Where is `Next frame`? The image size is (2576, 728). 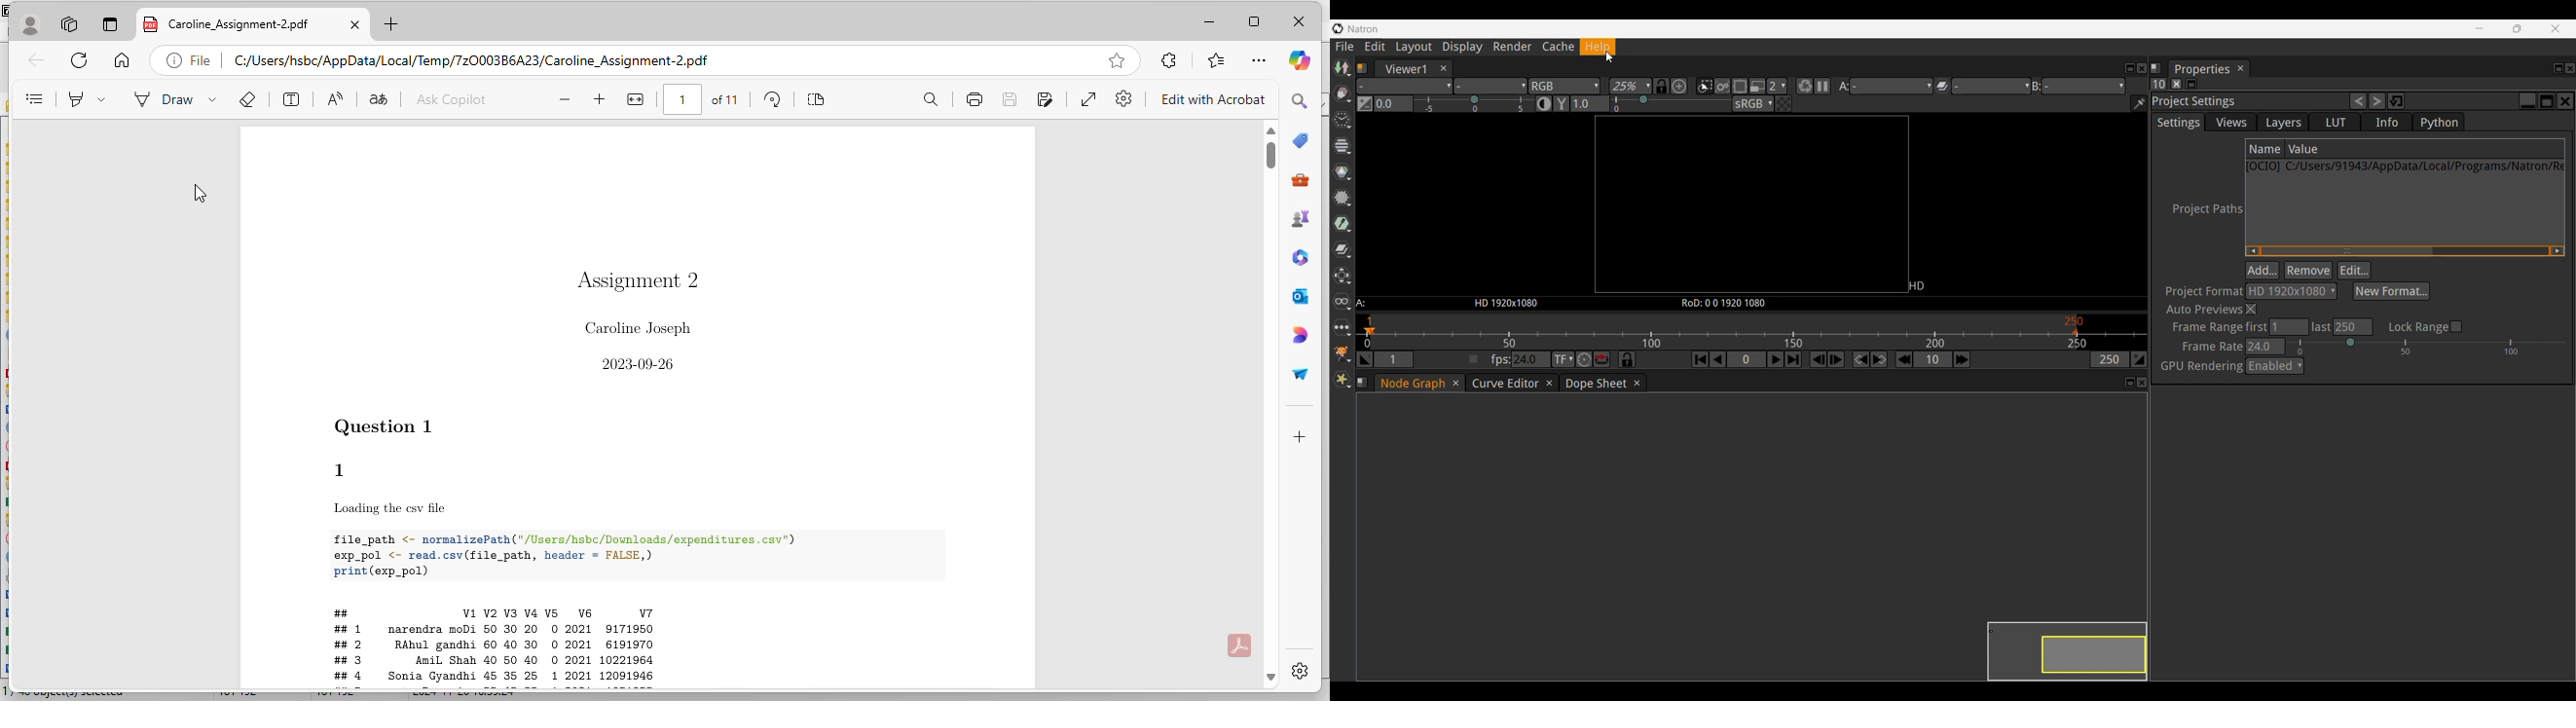
Next frame is located at coordinates (1836, 360).